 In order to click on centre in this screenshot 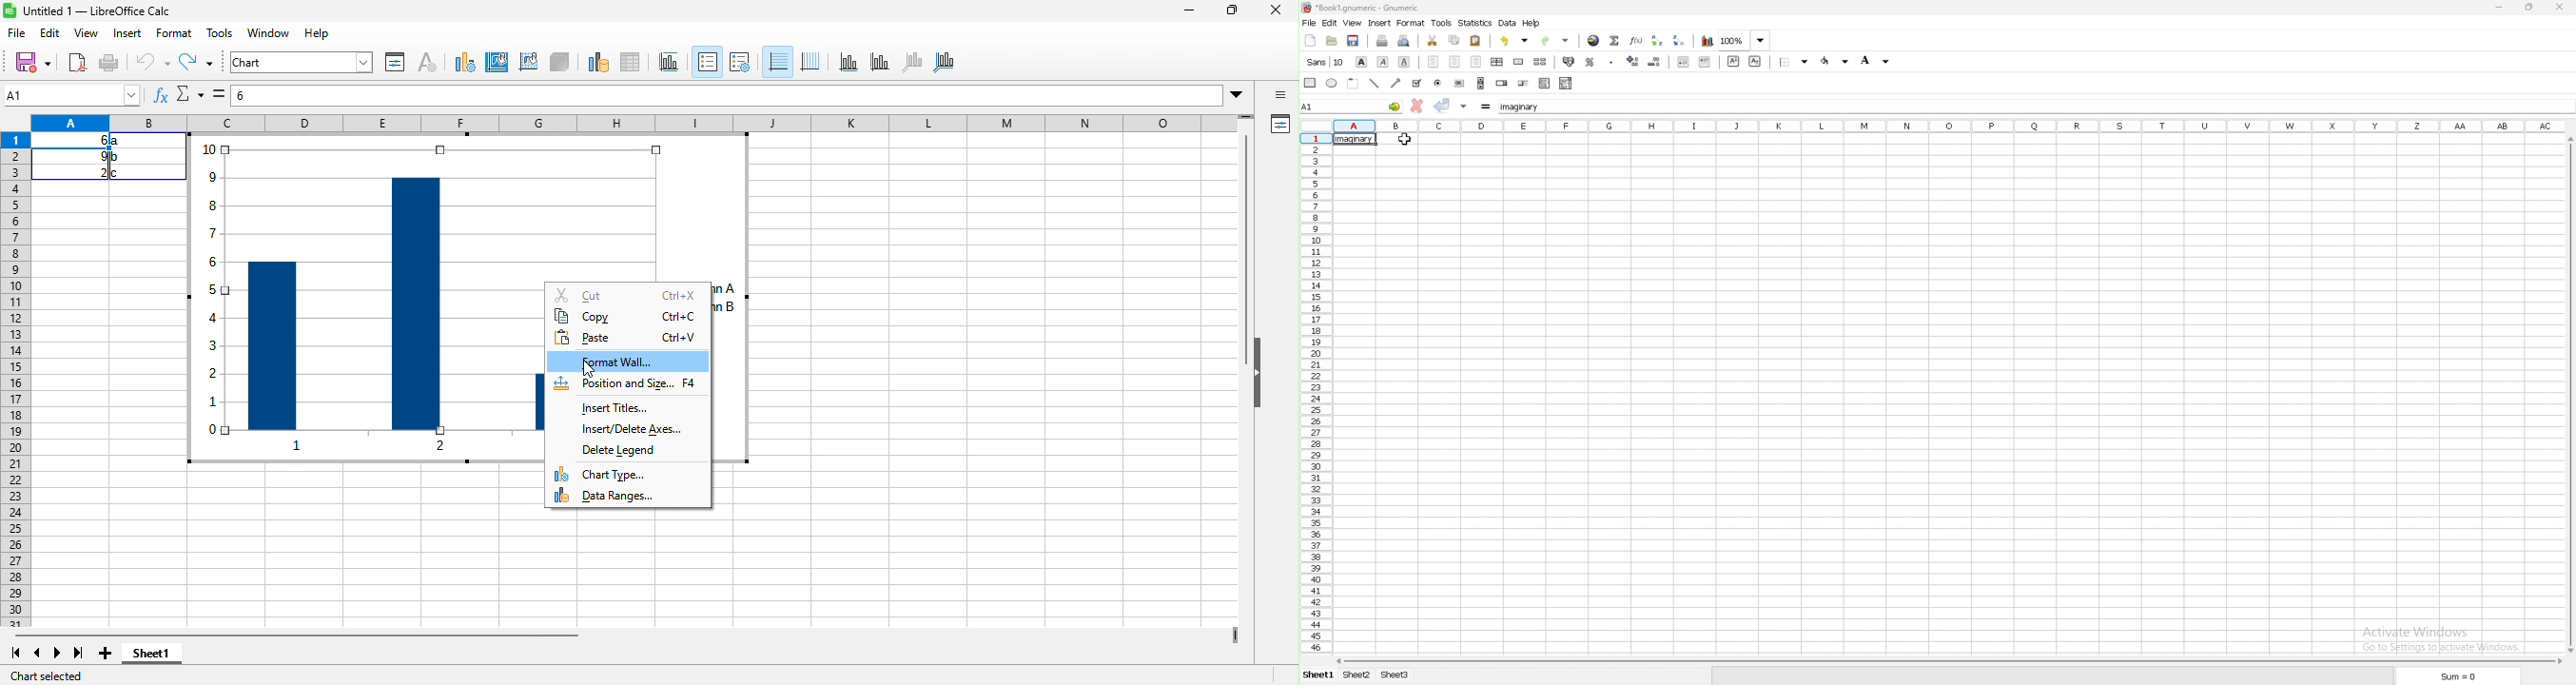, I will do `click(1454, 61)`.